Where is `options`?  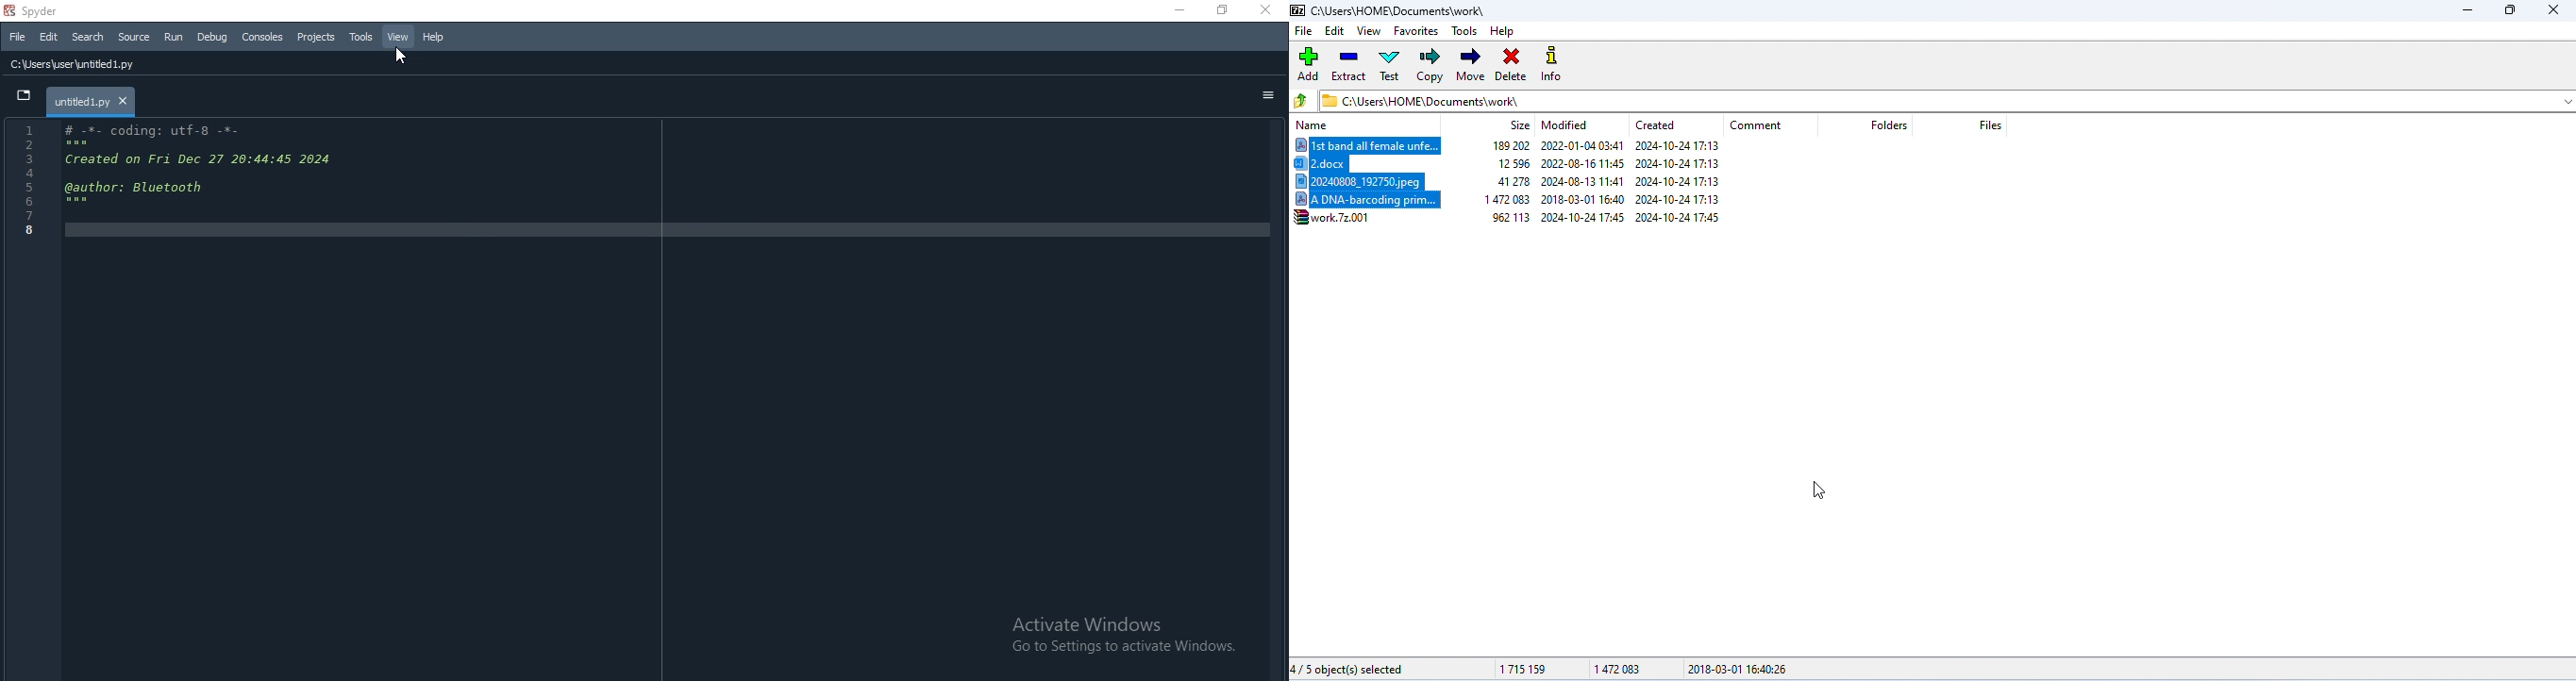 options is located at coordinates (1268, 96).